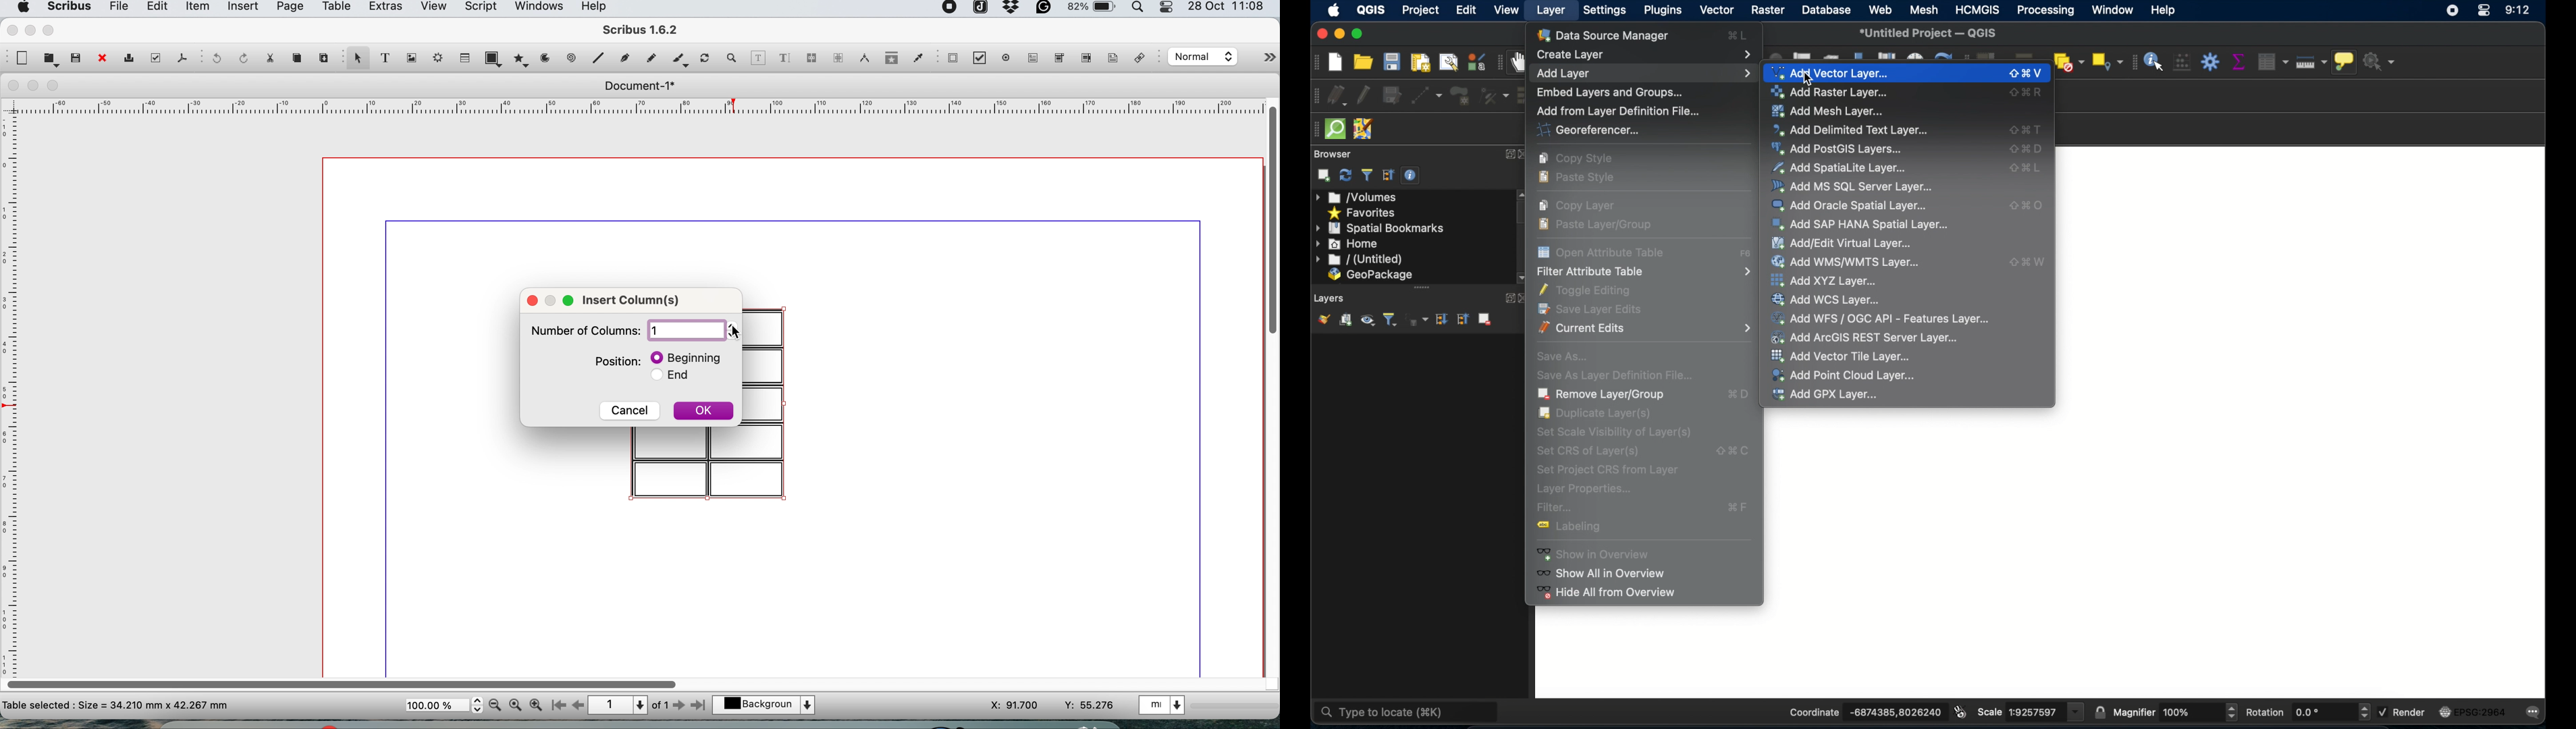  What do you see at coordinates (116, 705) in the screenshot?
I see `text` at bounding box center [116, 705].